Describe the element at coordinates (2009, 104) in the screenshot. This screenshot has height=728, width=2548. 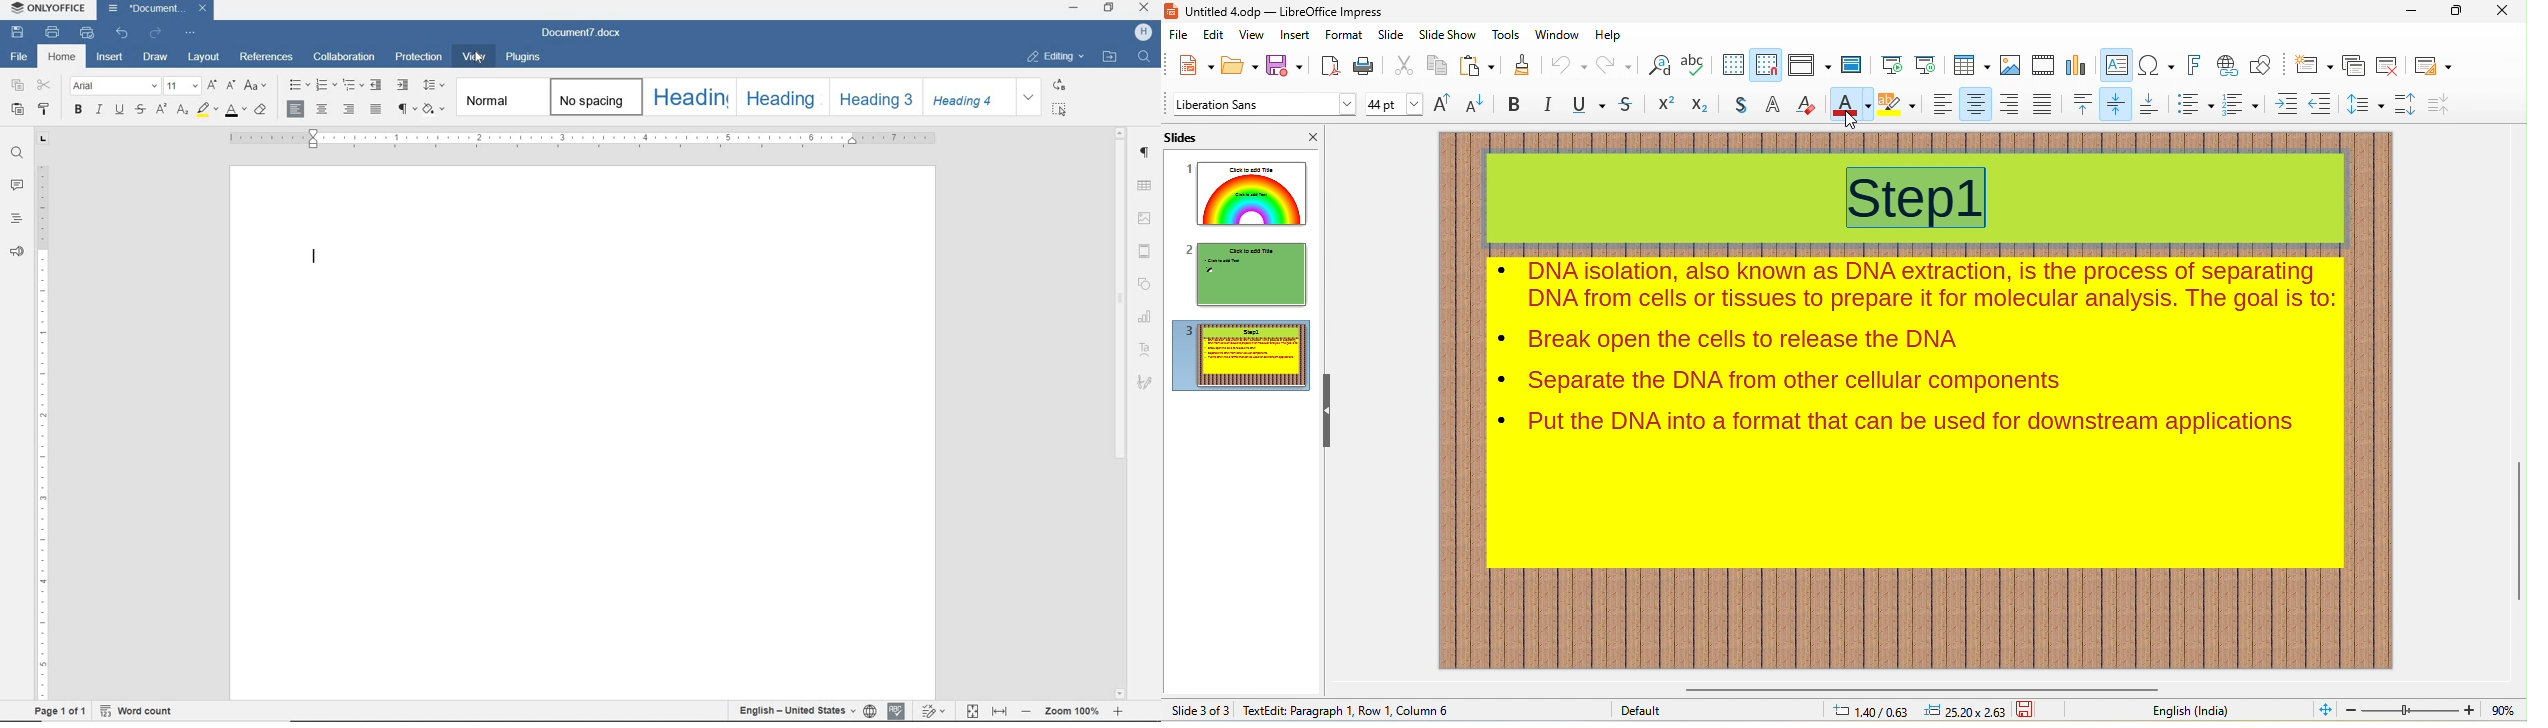
I see `align right` at that location.